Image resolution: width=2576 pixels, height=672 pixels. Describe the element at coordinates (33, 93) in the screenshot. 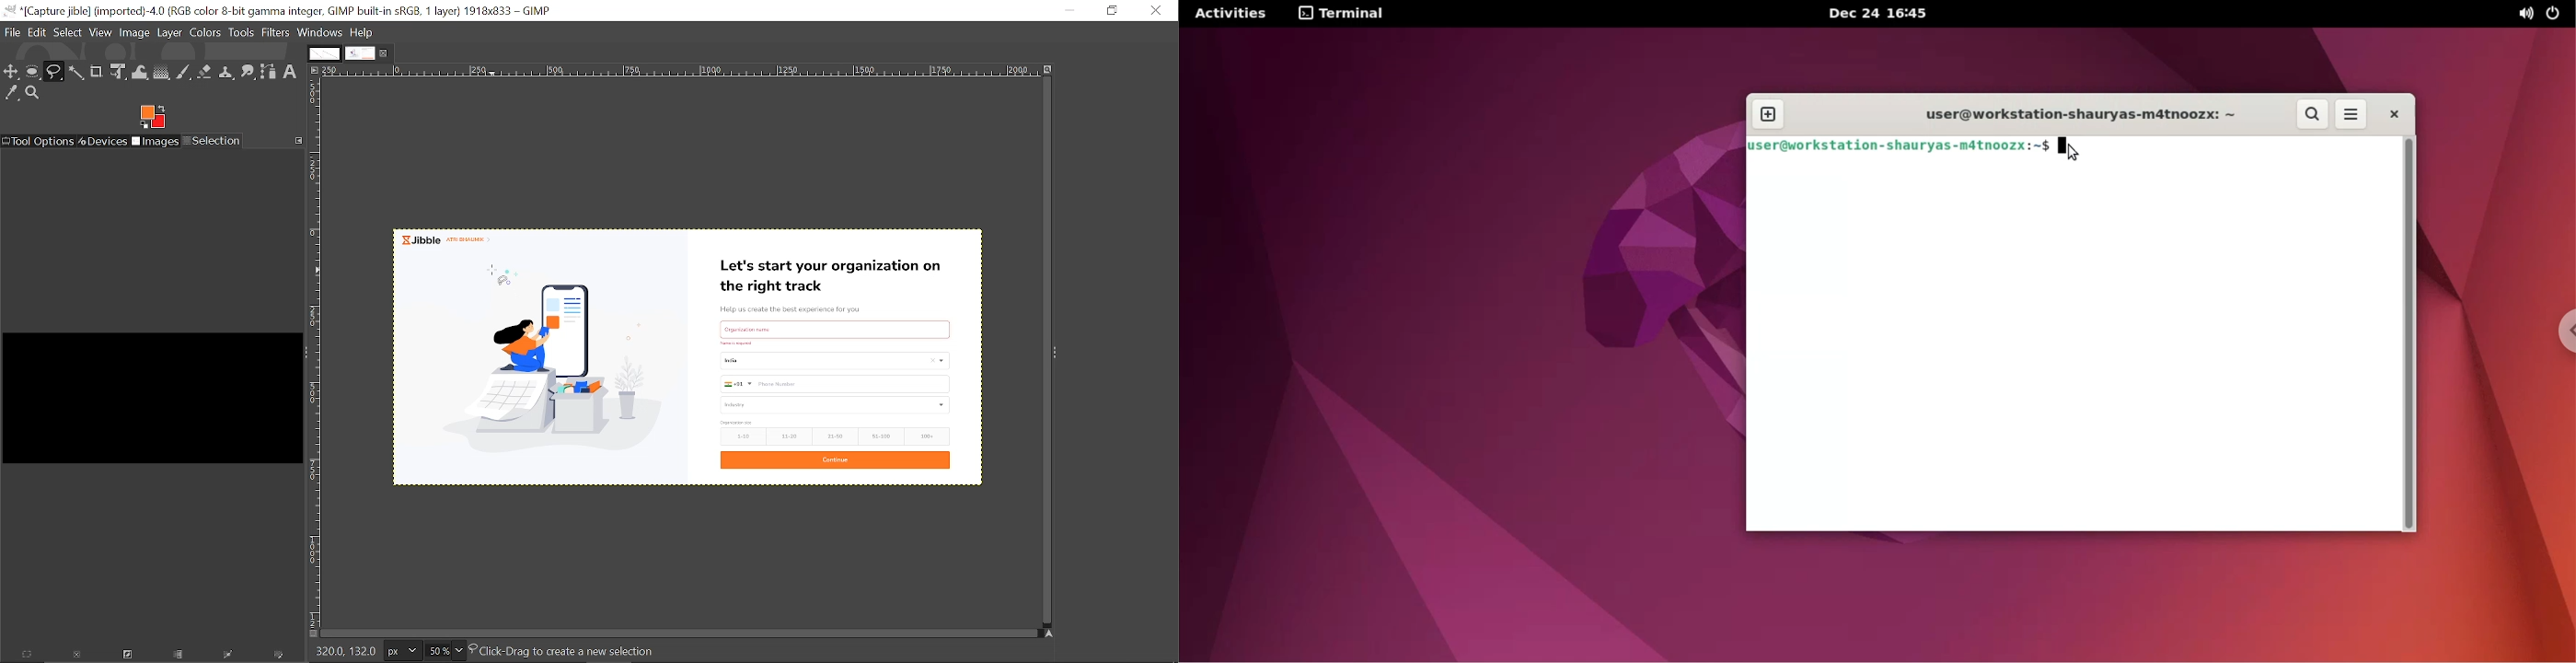

I see `Zoom tool` at that location.